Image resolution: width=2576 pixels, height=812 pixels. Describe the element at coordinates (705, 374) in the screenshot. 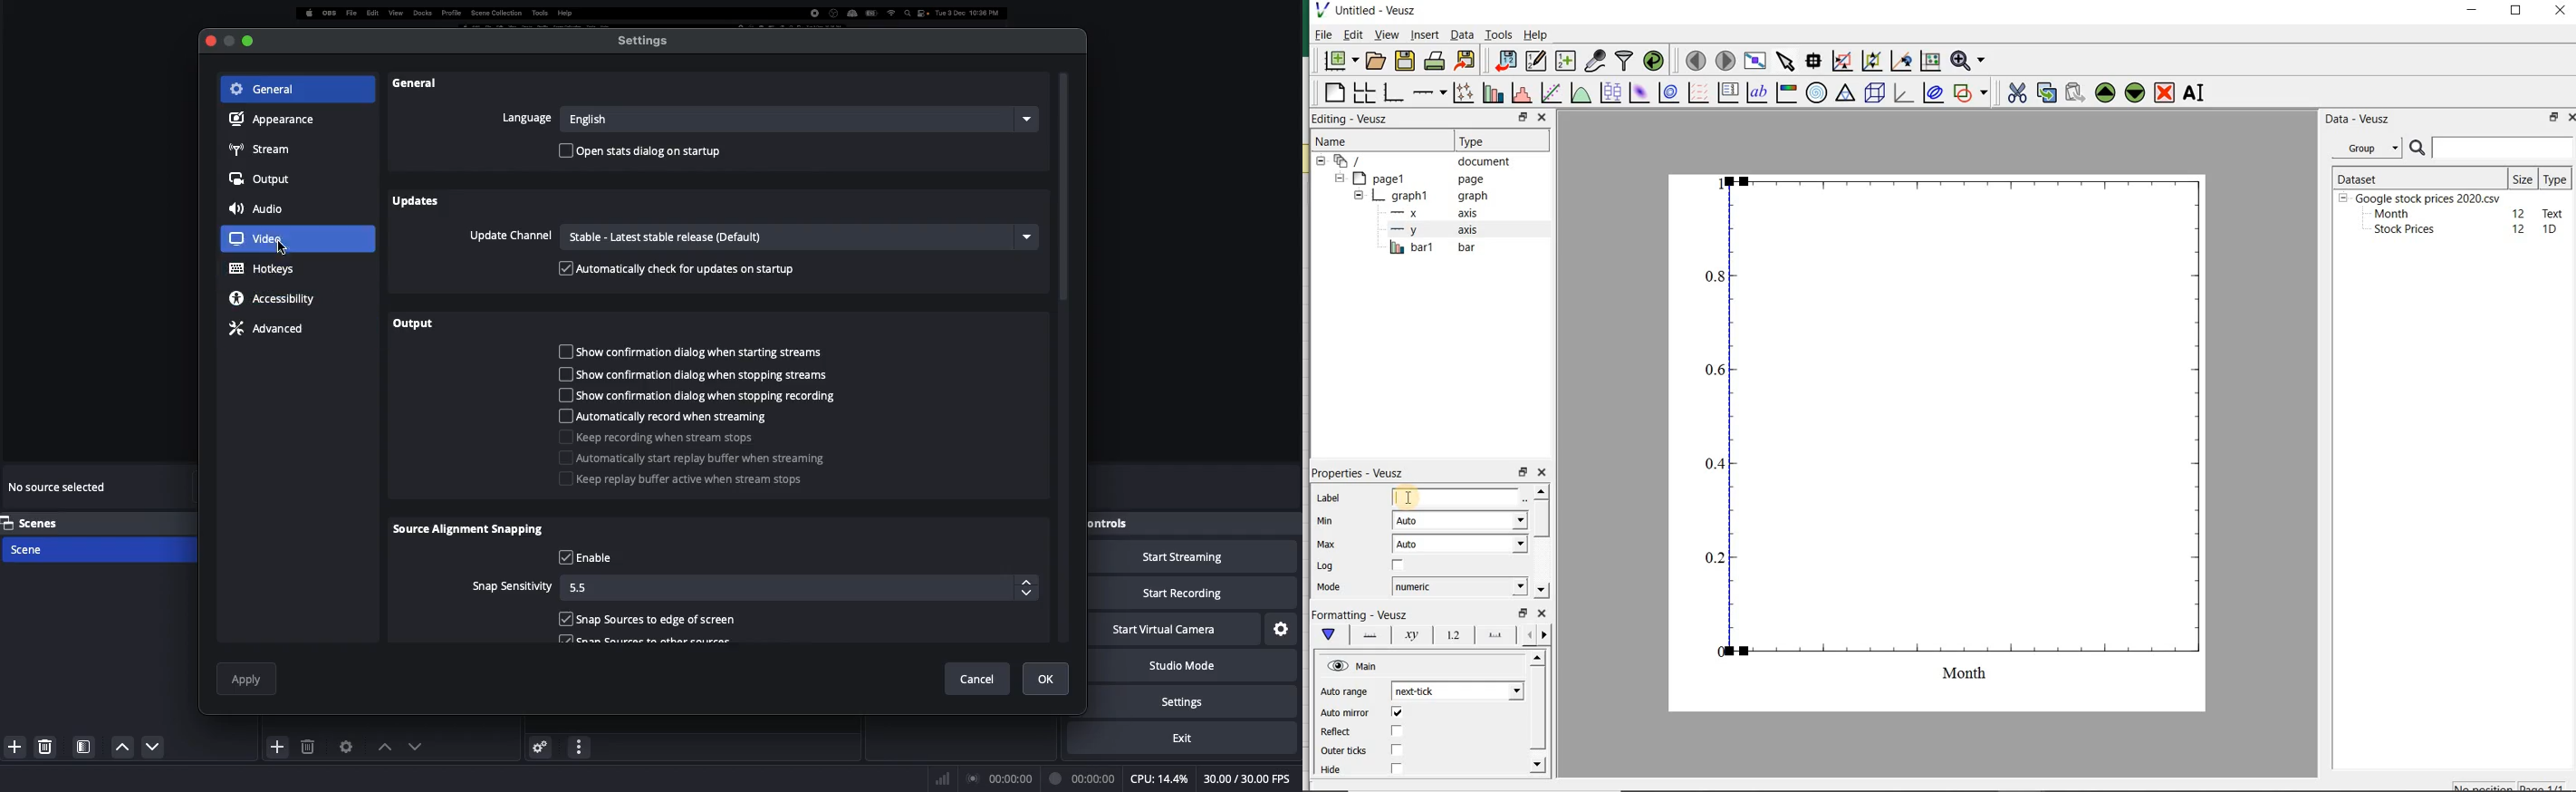

I see `Show confirmation dialog when stopping streams` at that location.